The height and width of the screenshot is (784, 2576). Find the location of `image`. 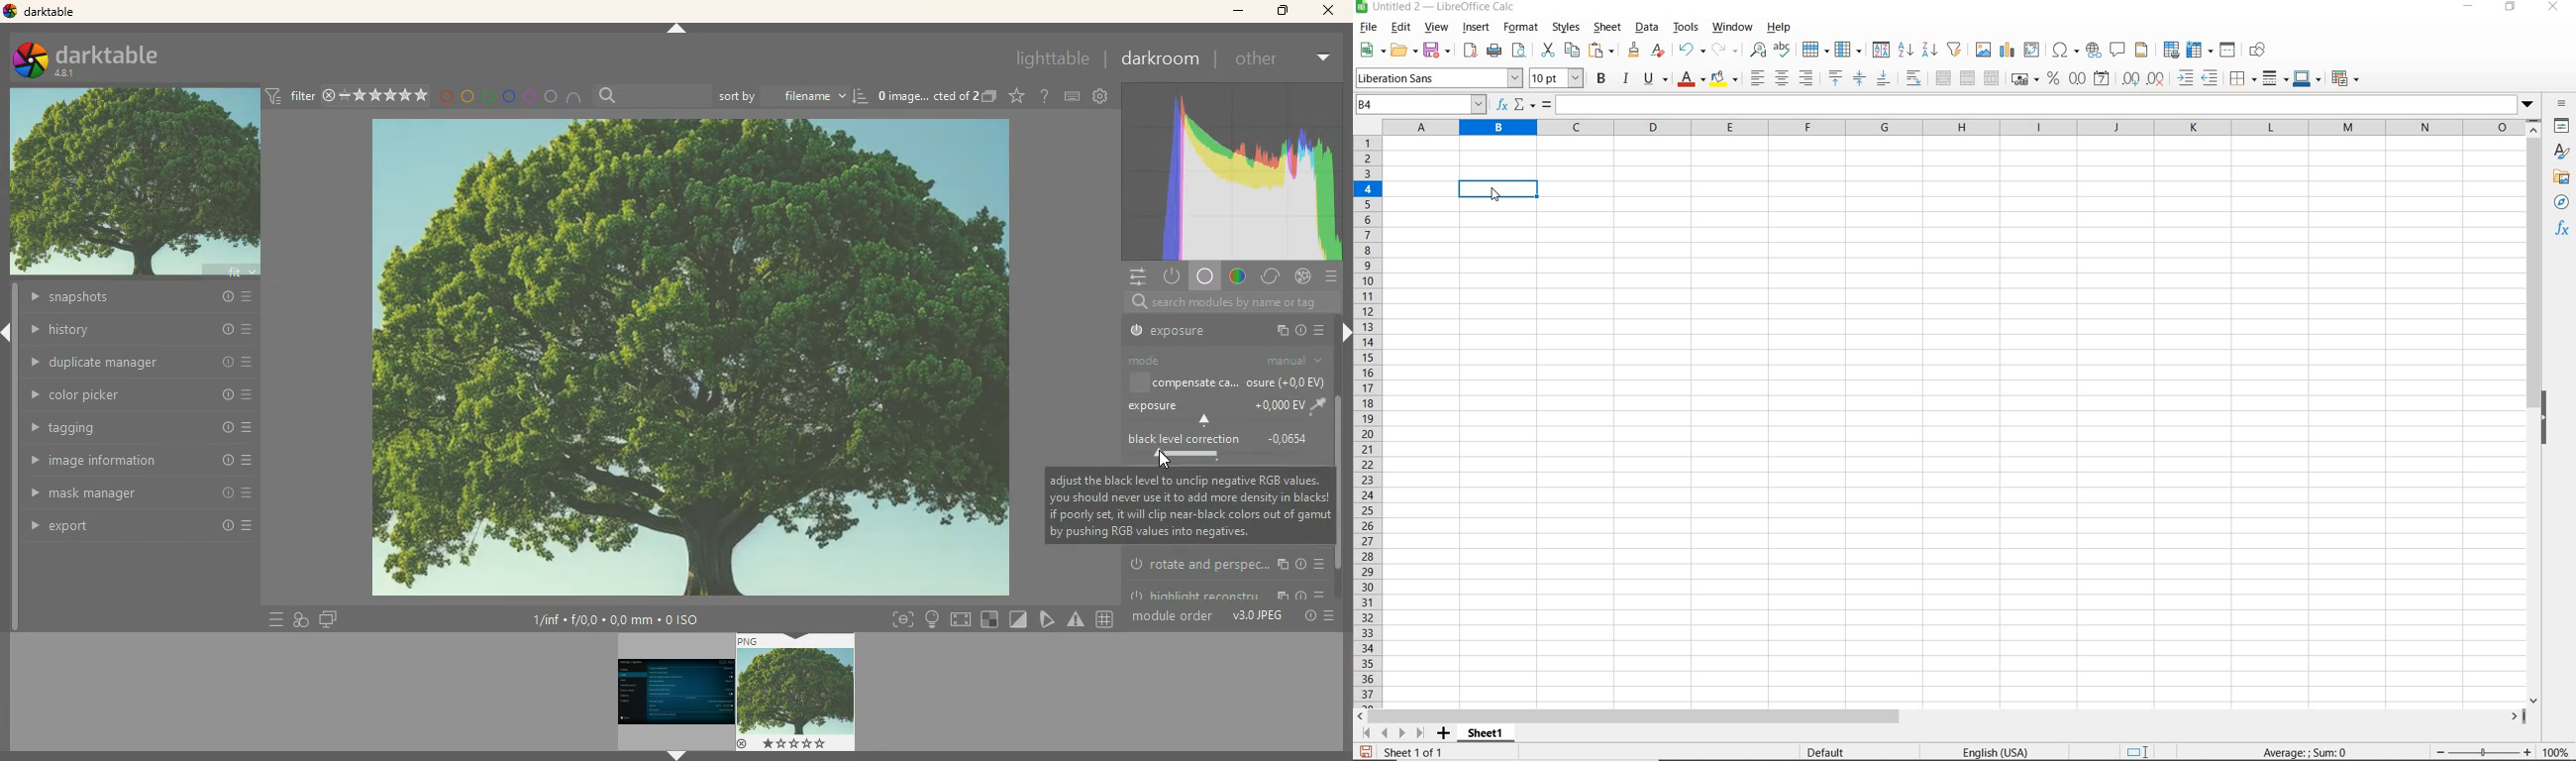

image is located at coordinates (795, 691).